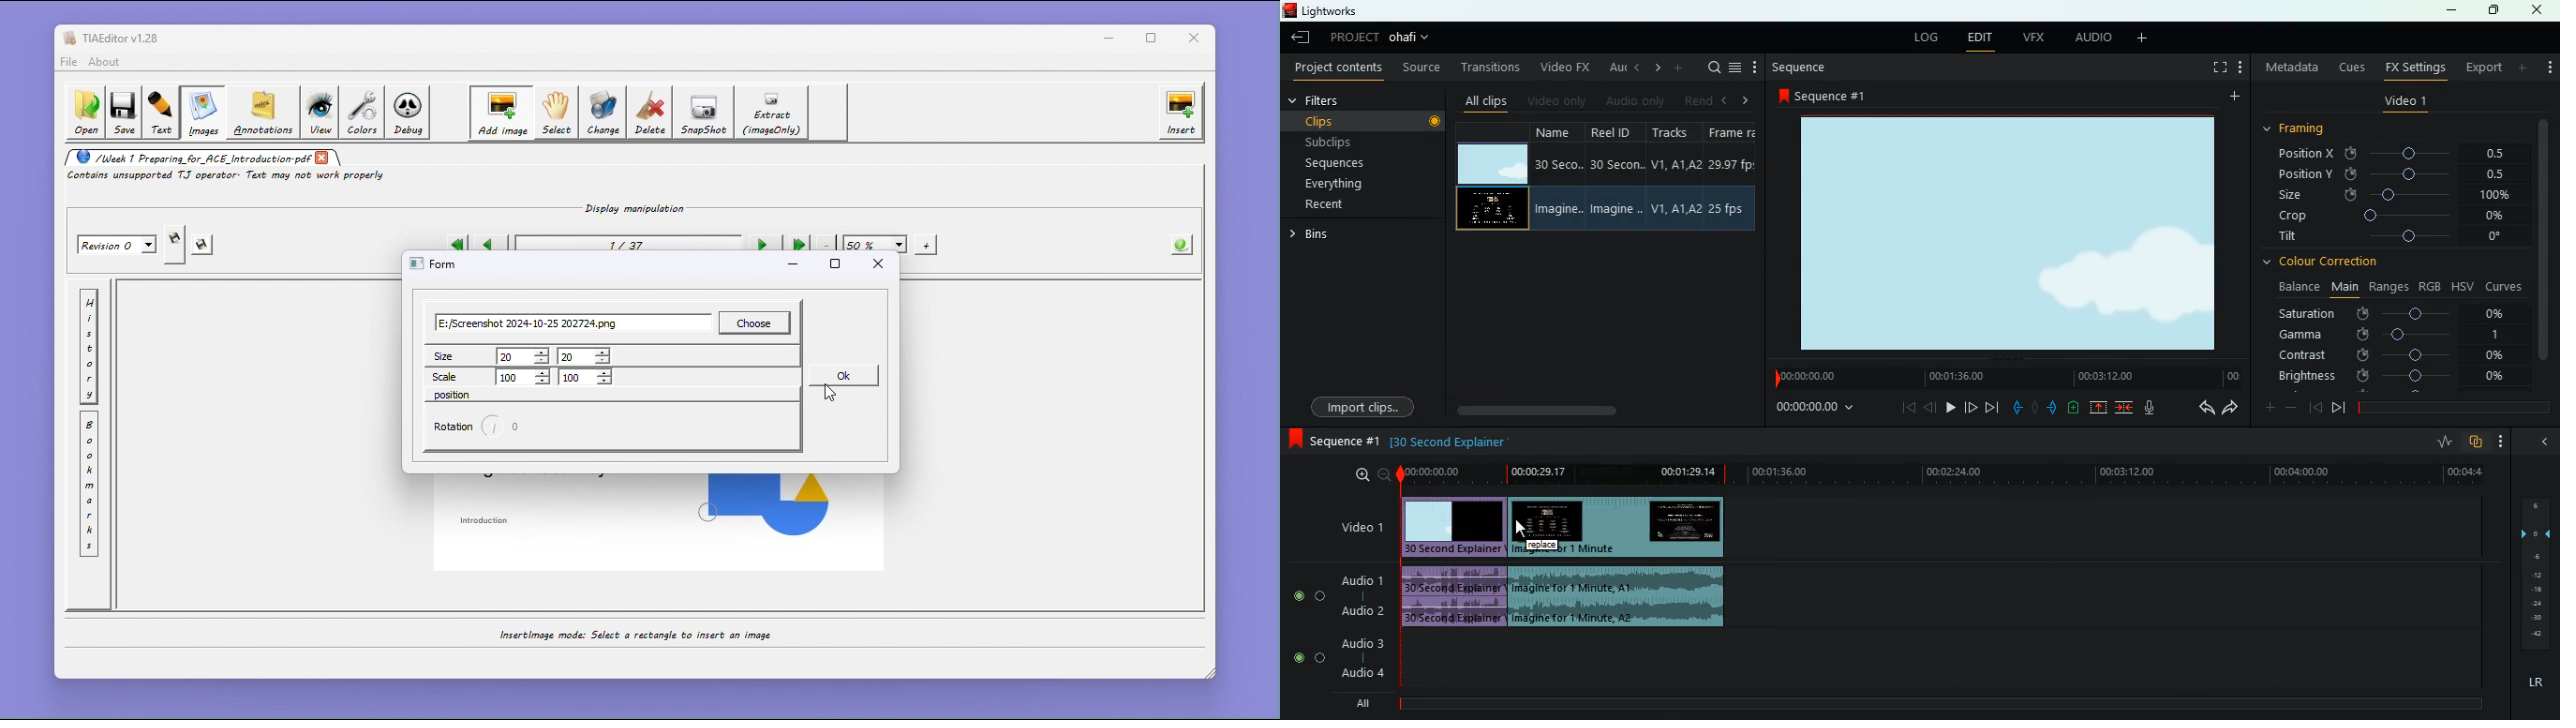 Image resolution: width=2576 pixels, height=728 pixels. What do you see at coordinates (1492, 67) in the screenshot?
I see `transitions` at bounding box center [1492, 67].